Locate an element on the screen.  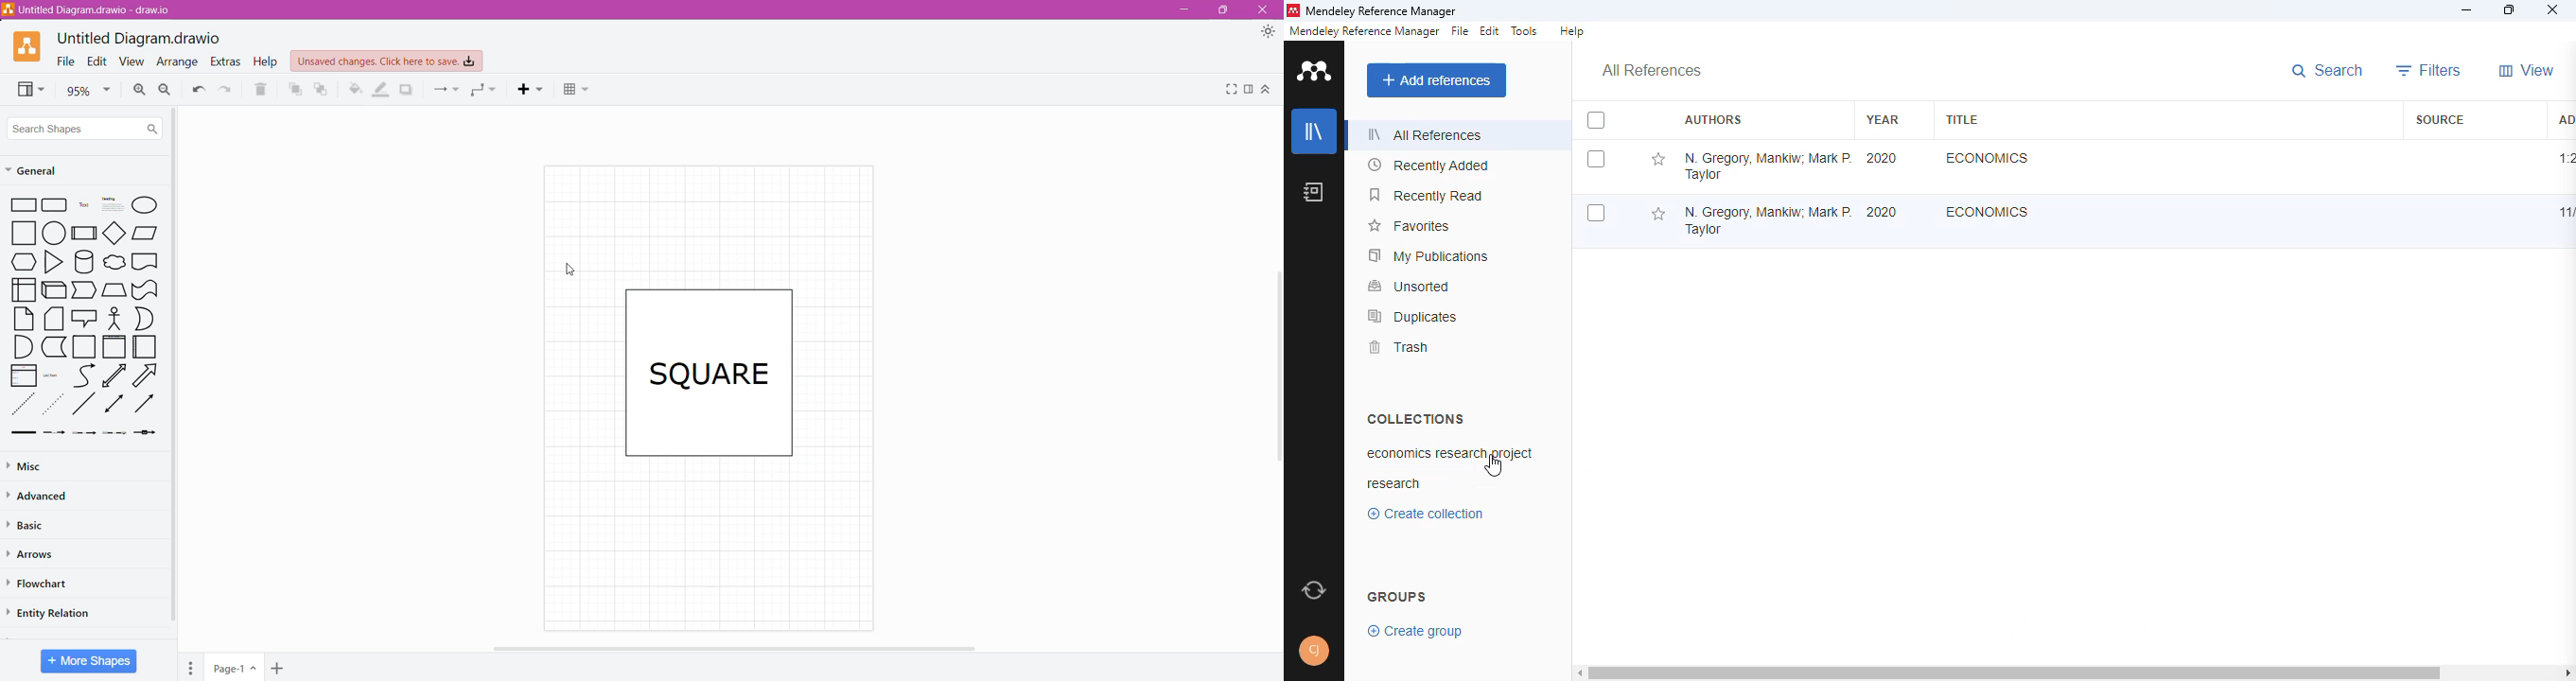
Delete is located at coordinates (261, 90).